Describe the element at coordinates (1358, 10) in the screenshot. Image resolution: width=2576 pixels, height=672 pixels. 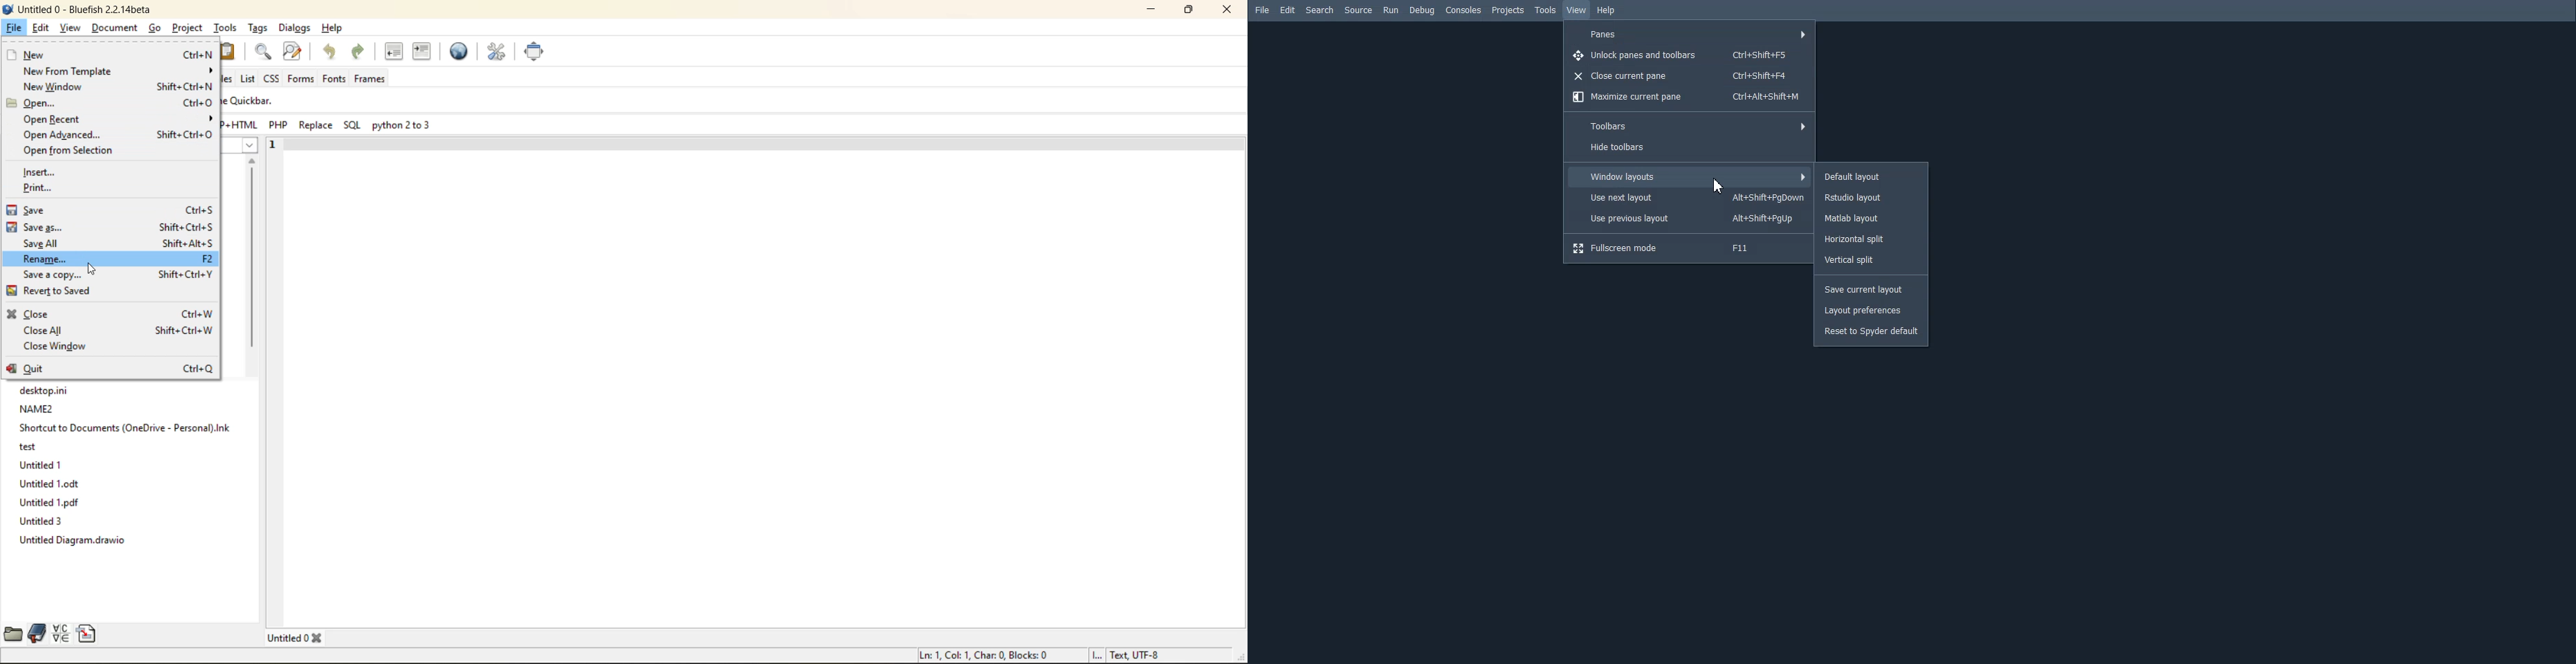
I see `Source` at that location.